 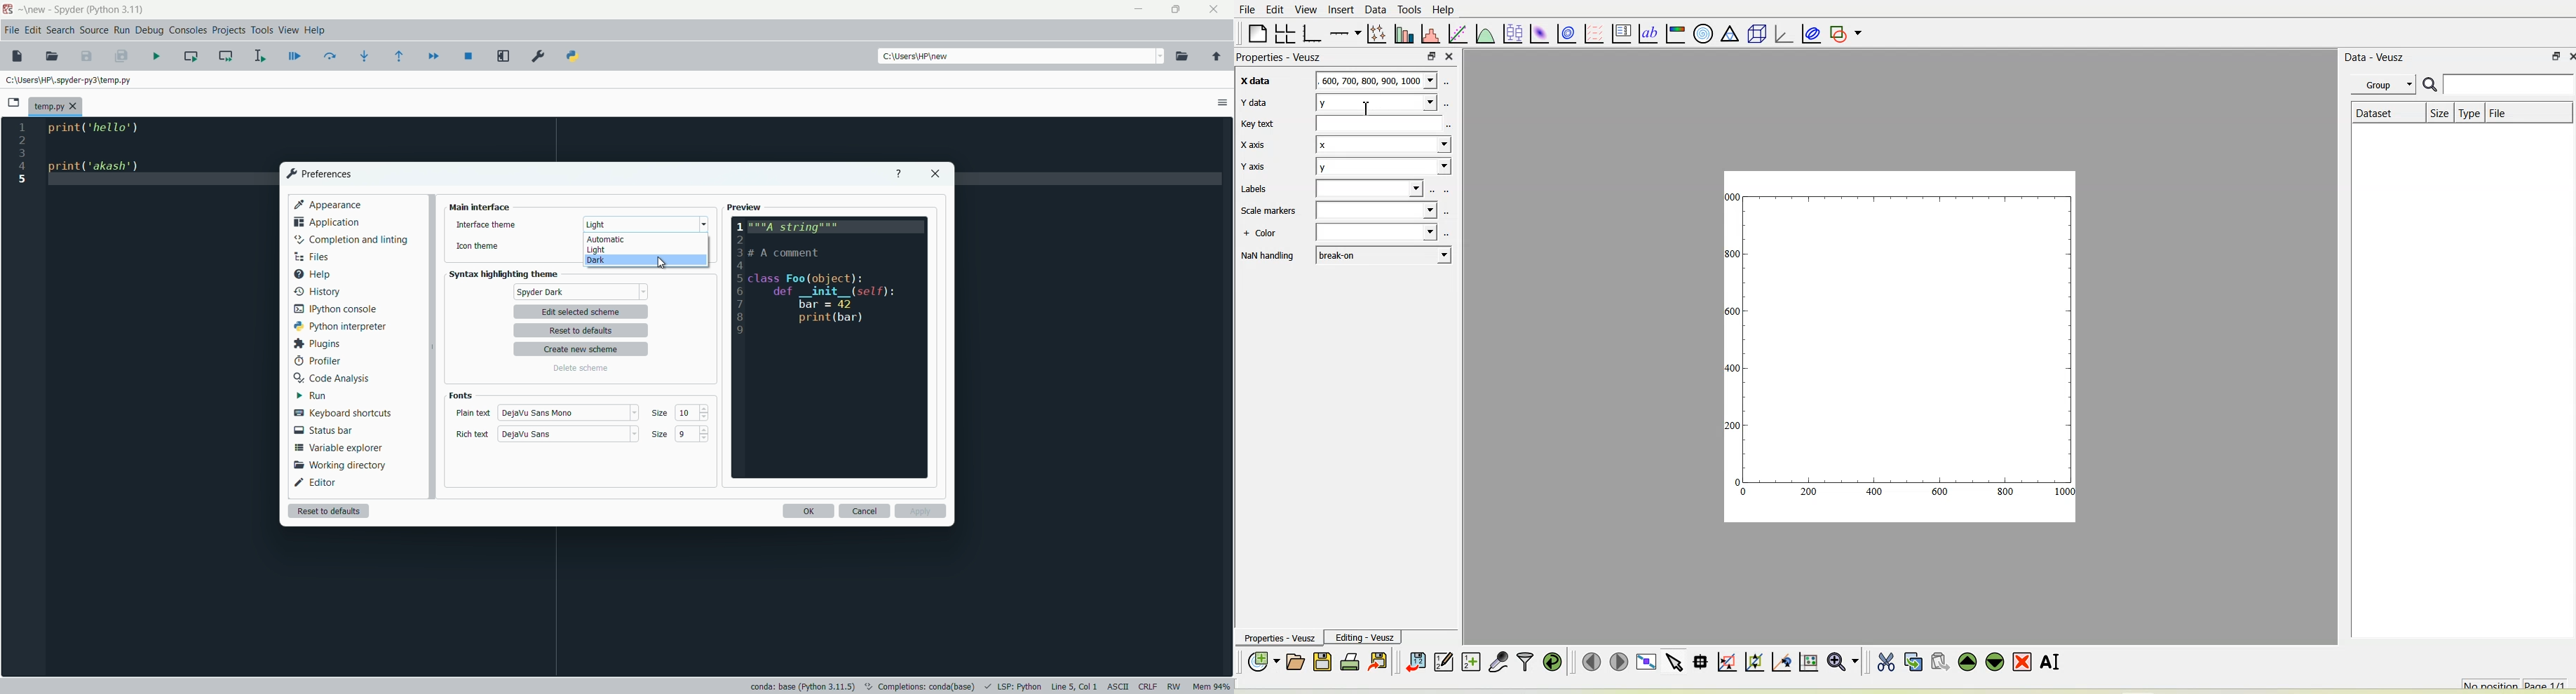 I want to click on Copy the selected widget, so click(x=1913, y=662).